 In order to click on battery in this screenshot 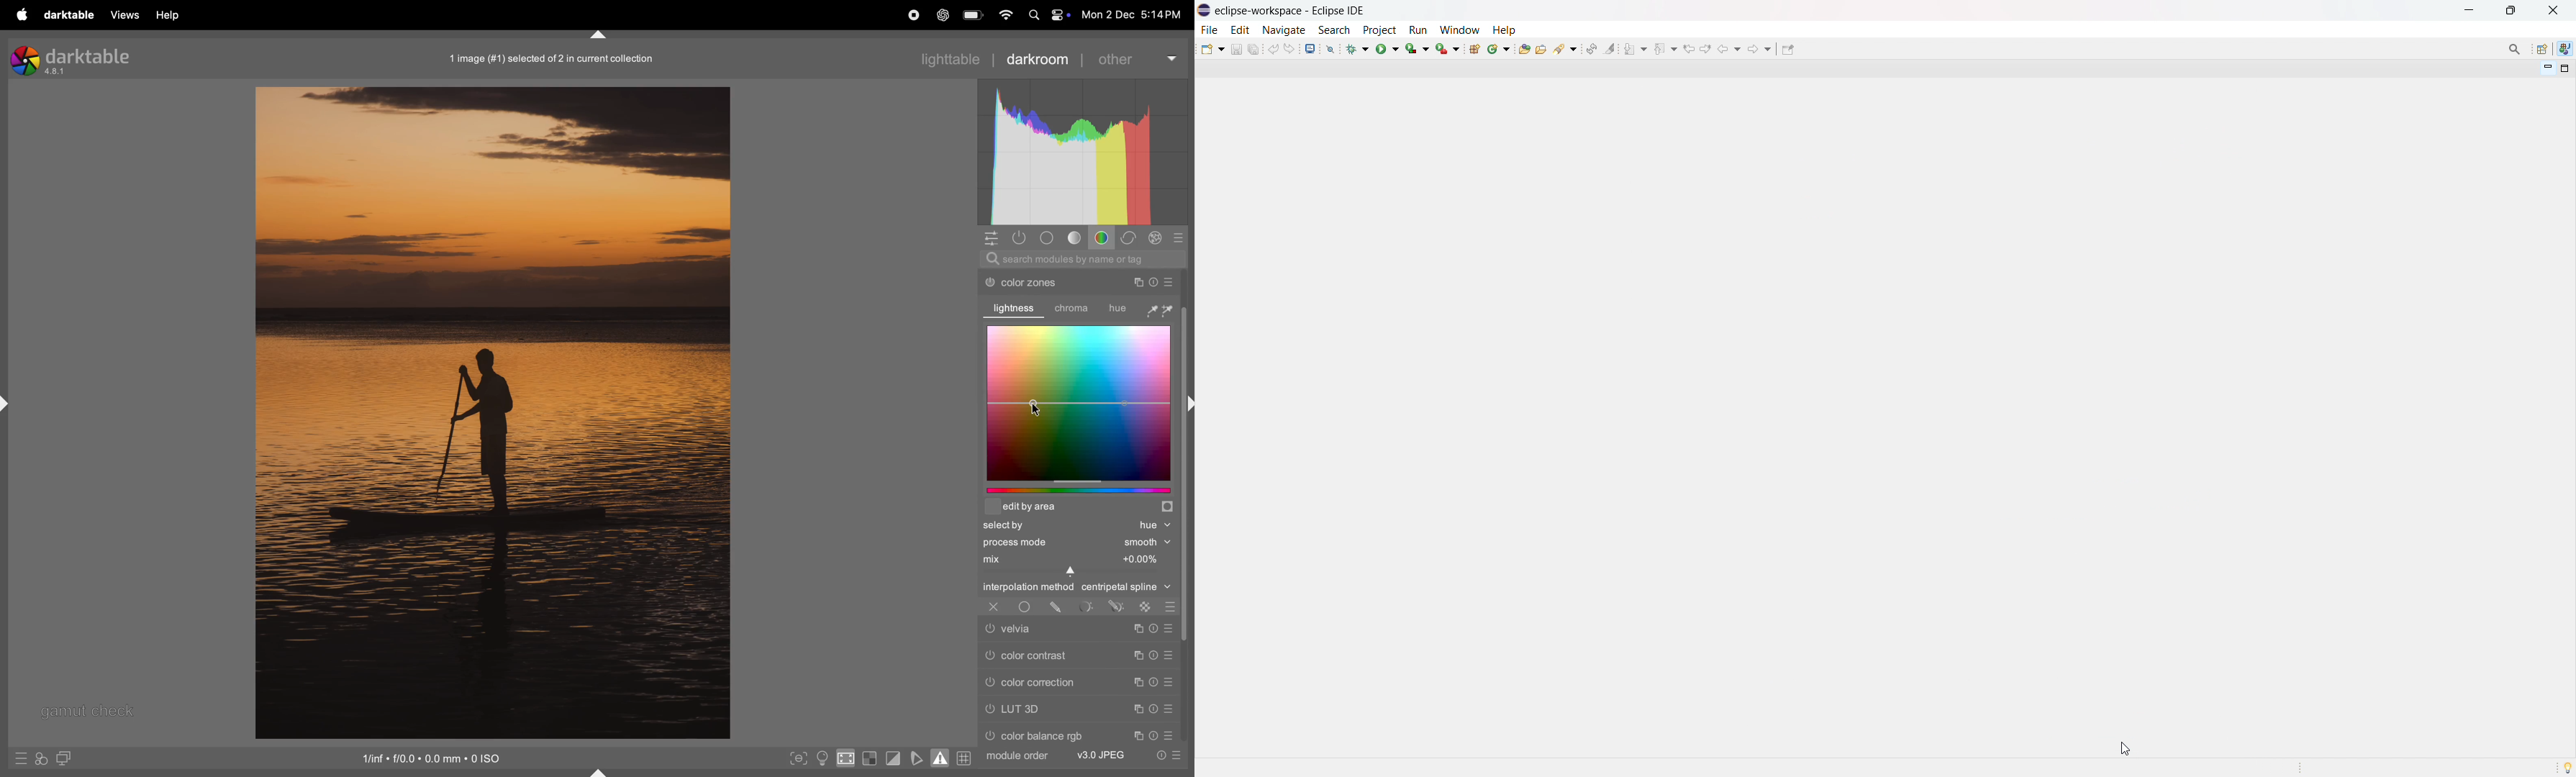, I will do `click(973, 13)`.